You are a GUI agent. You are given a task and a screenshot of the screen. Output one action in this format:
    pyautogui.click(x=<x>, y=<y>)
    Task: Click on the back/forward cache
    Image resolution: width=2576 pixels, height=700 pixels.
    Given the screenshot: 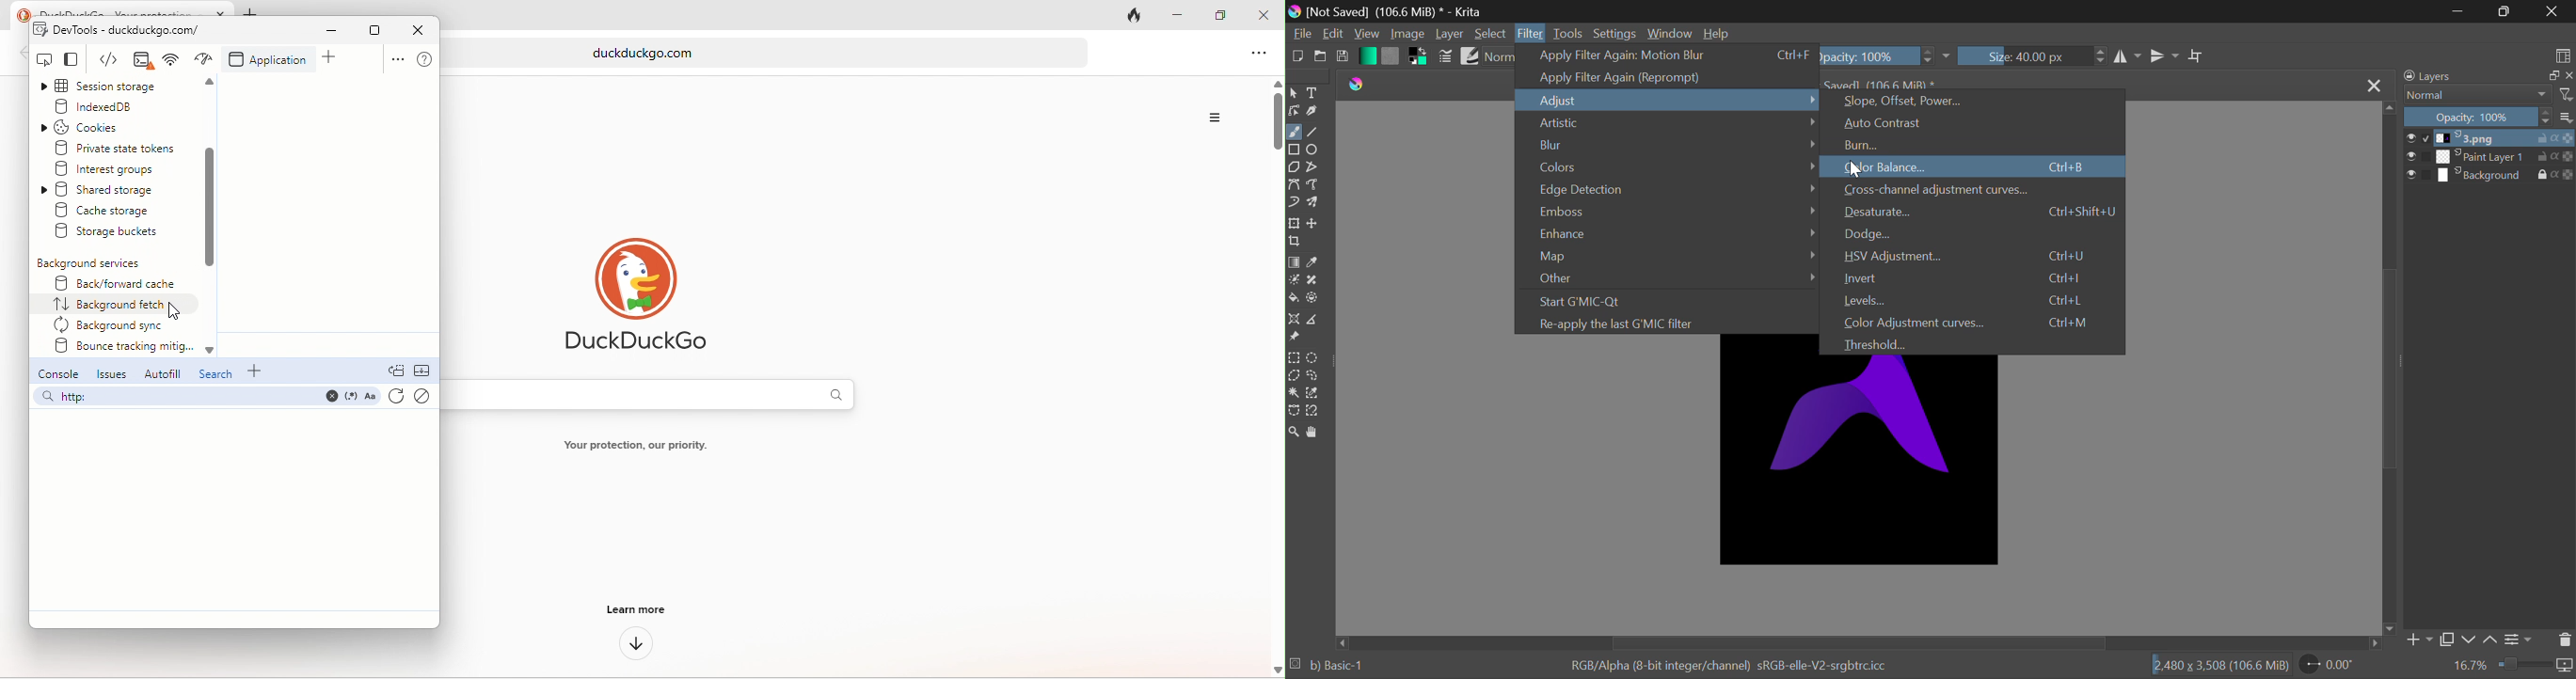 What is the action you would take?
    pyautogui.click(x=110, y=283)
    